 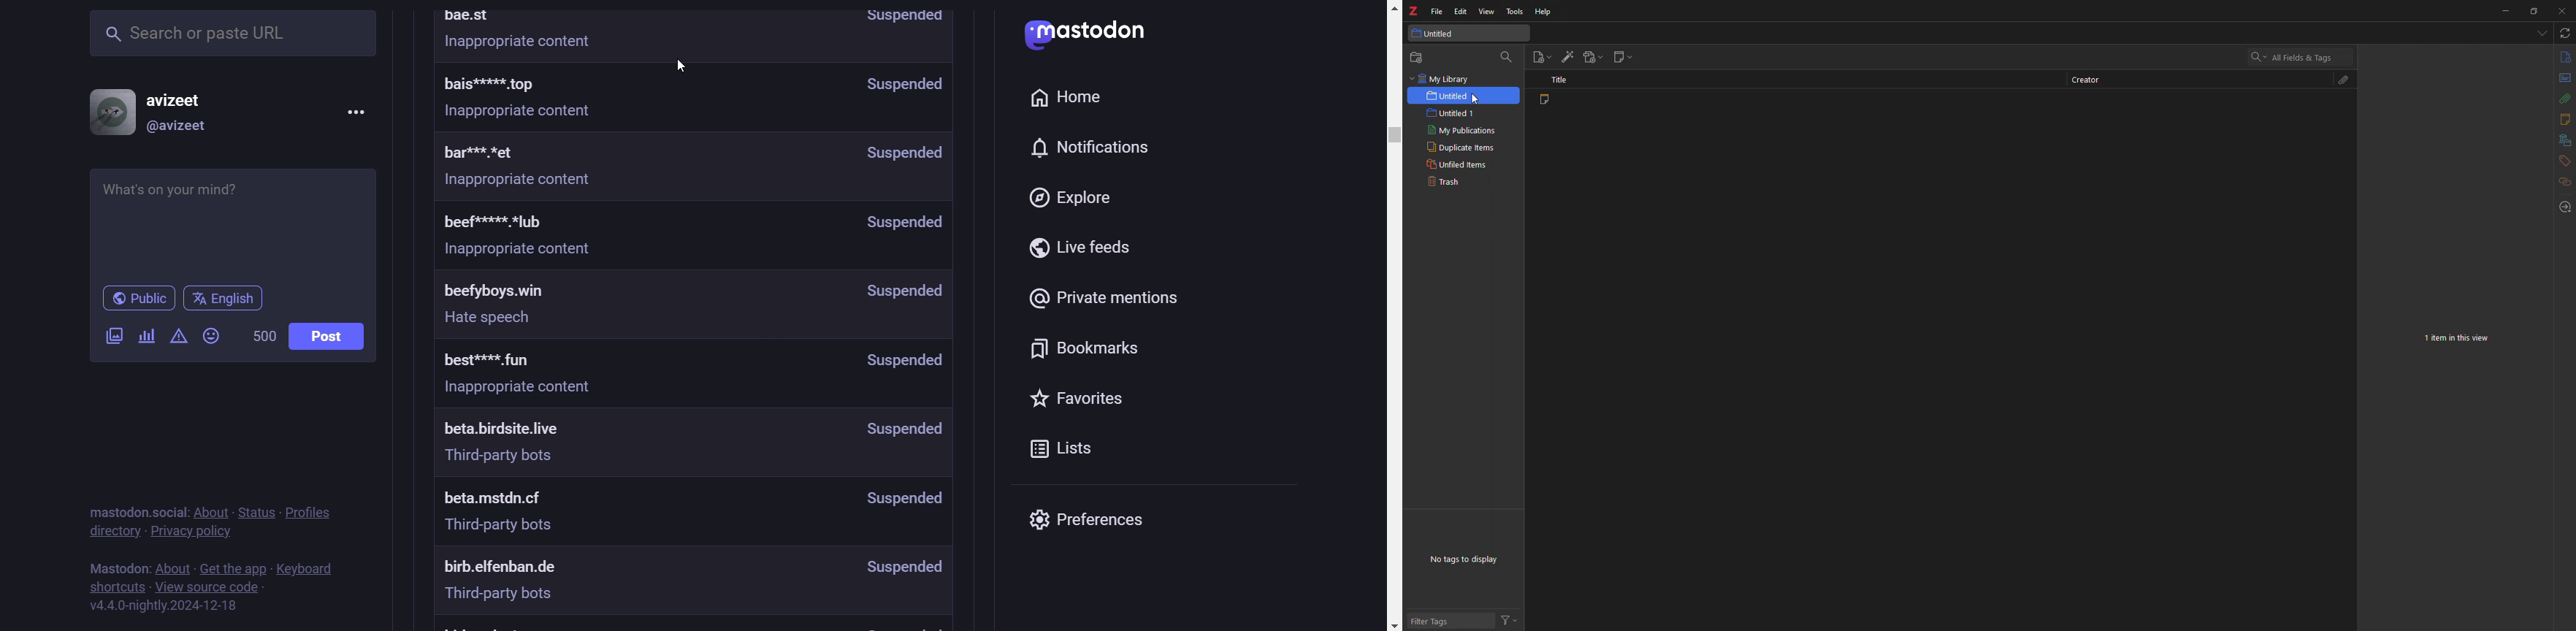 I want to click on about, so click(x=172, y=570).